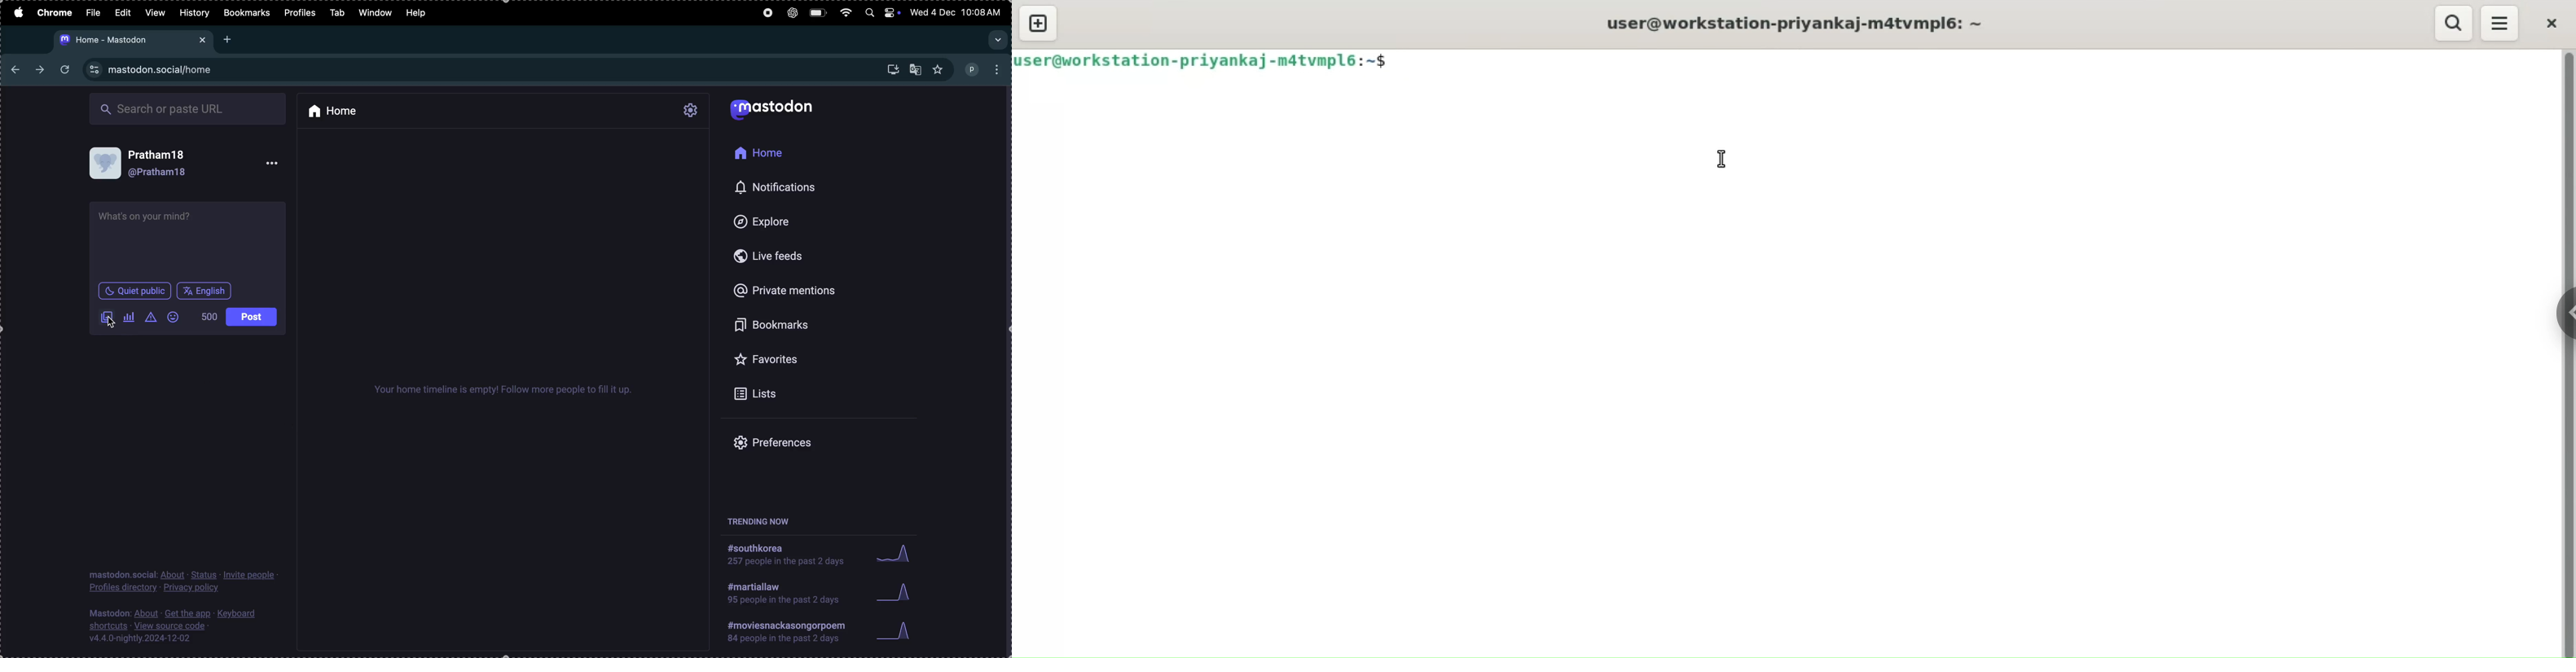 The height and width of the screenshot is (672, 2576). I want to click on Emoji, so click(176, 317).